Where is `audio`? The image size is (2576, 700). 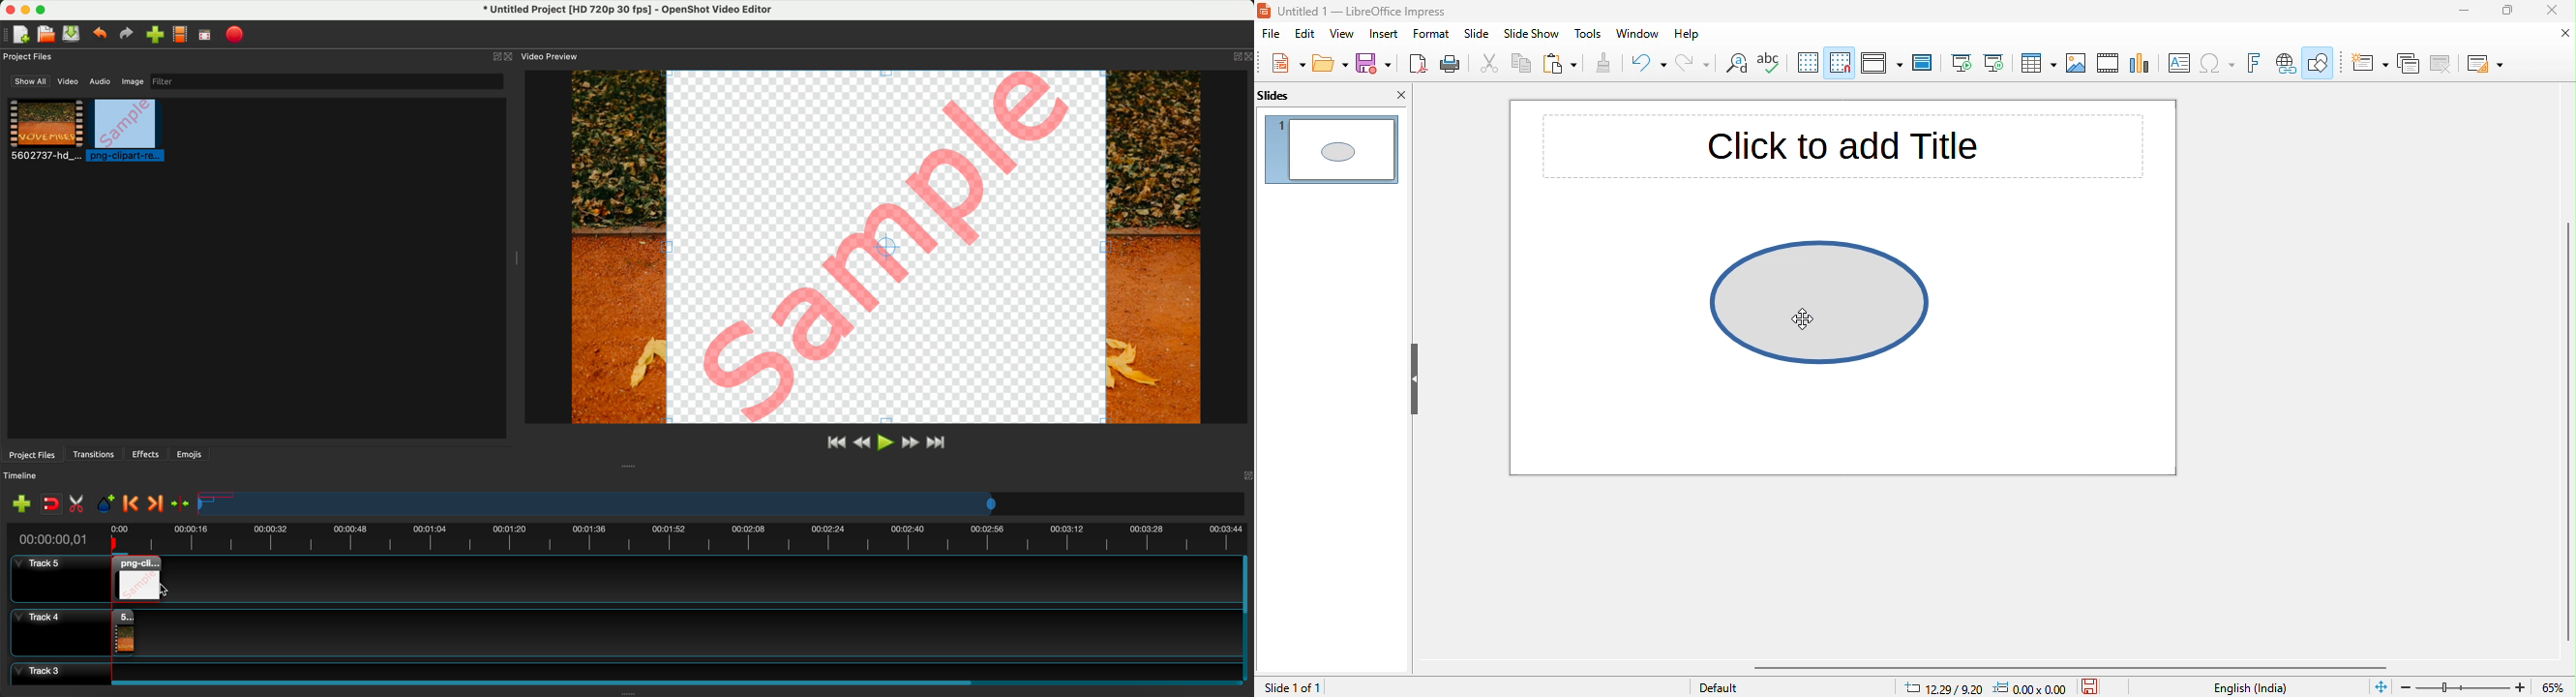
audio is located at coordinates (100, 81).